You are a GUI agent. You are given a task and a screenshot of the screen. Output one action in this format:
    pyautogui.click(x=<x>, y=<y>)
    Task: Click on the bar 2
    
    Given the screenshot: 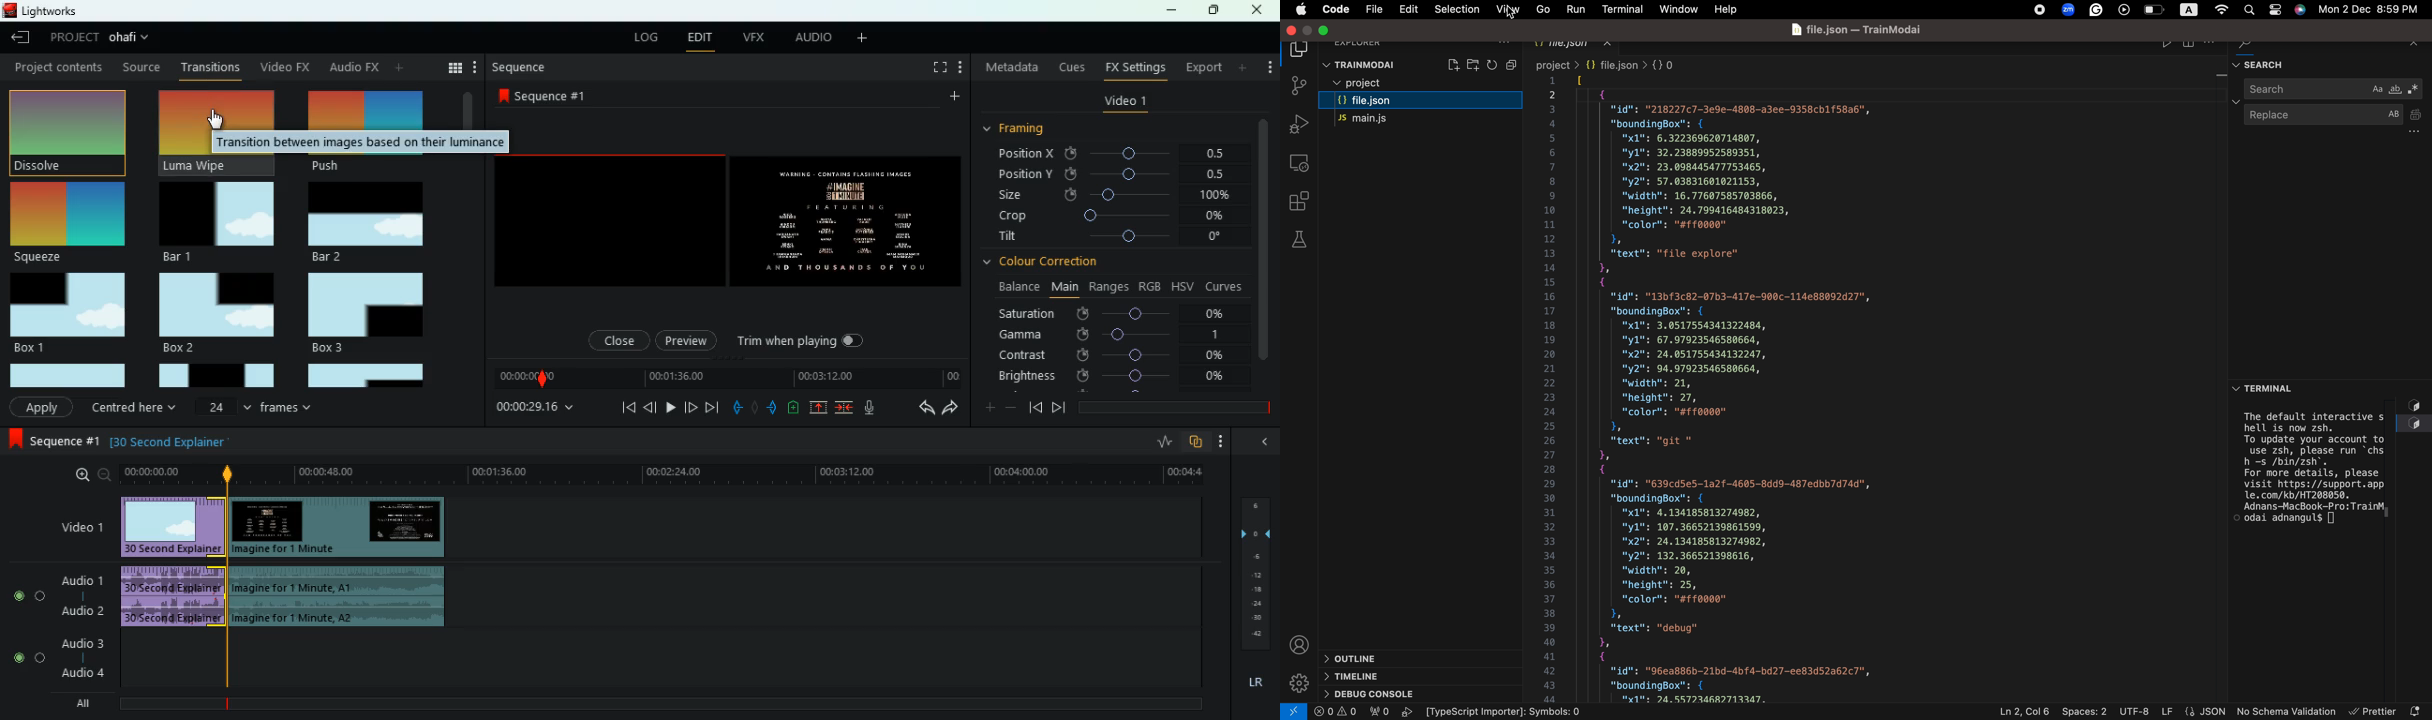 What is the action you would take?
    pyautogui.click(x=365, y=222)
    